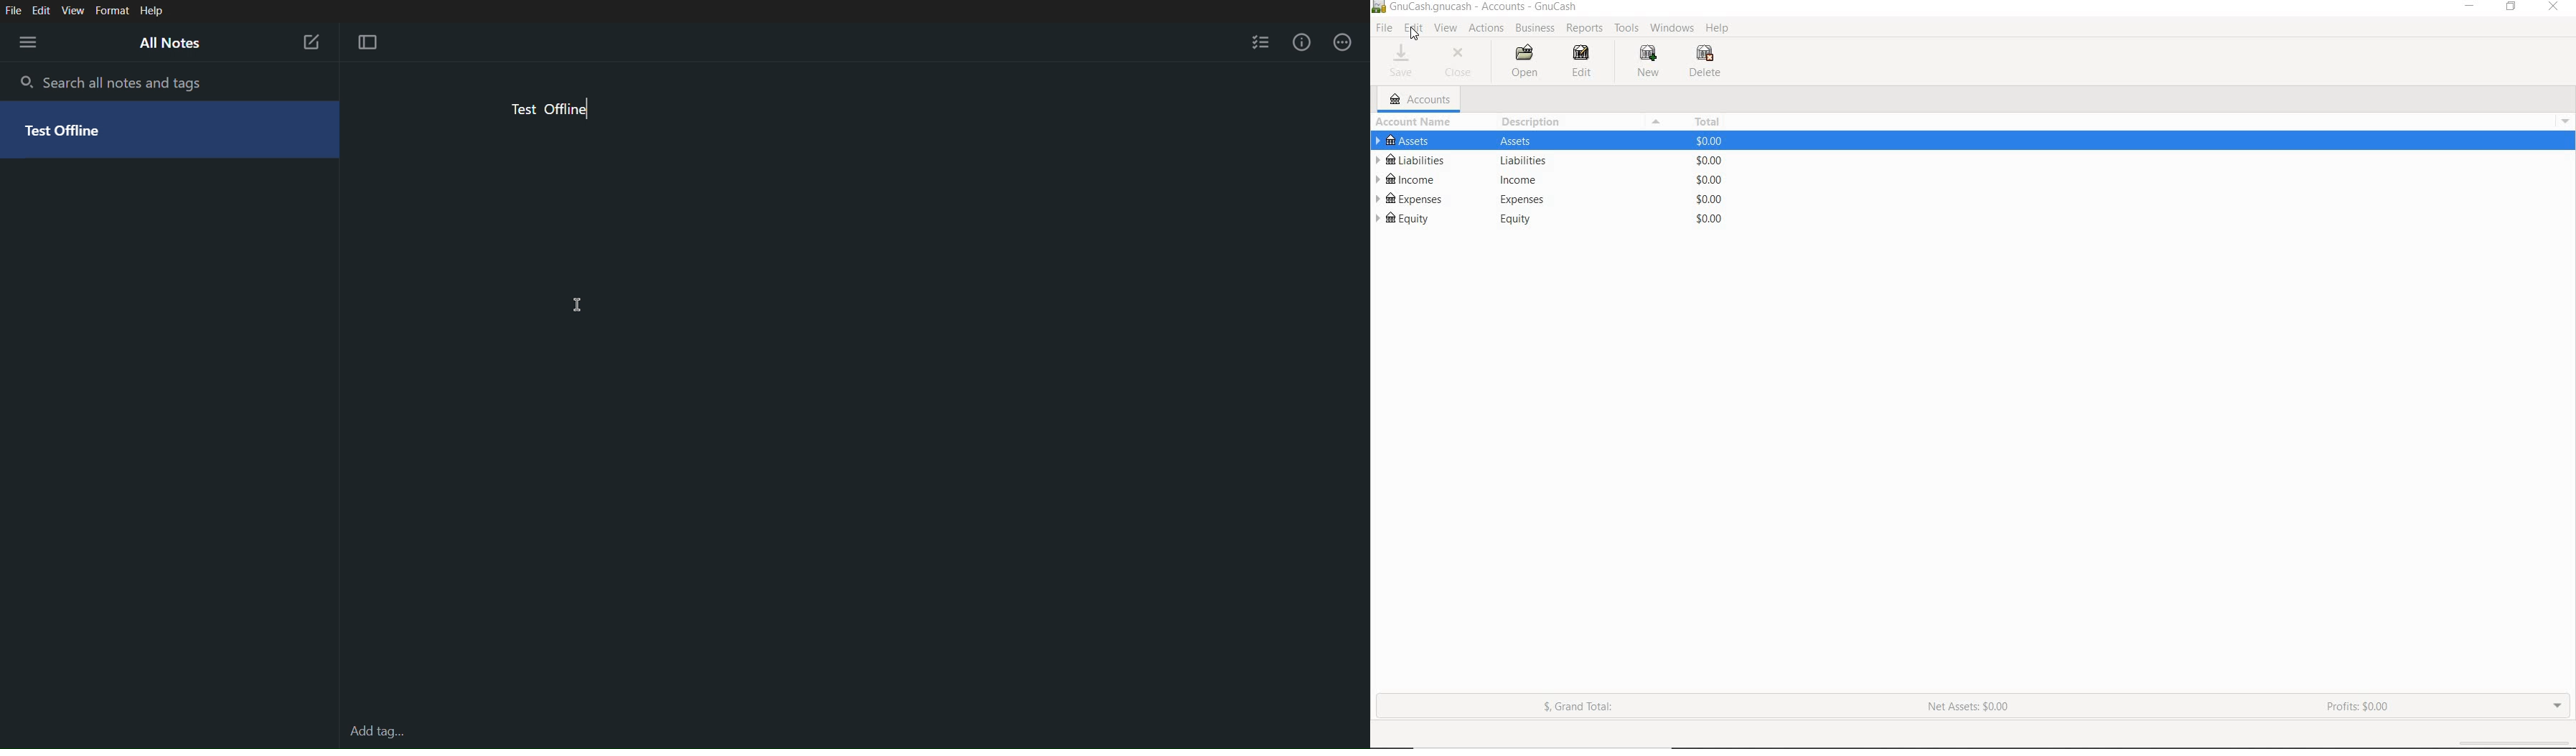 The width and height of the screenshot is (2576, 756). I want to click on View, so click(75, 9).